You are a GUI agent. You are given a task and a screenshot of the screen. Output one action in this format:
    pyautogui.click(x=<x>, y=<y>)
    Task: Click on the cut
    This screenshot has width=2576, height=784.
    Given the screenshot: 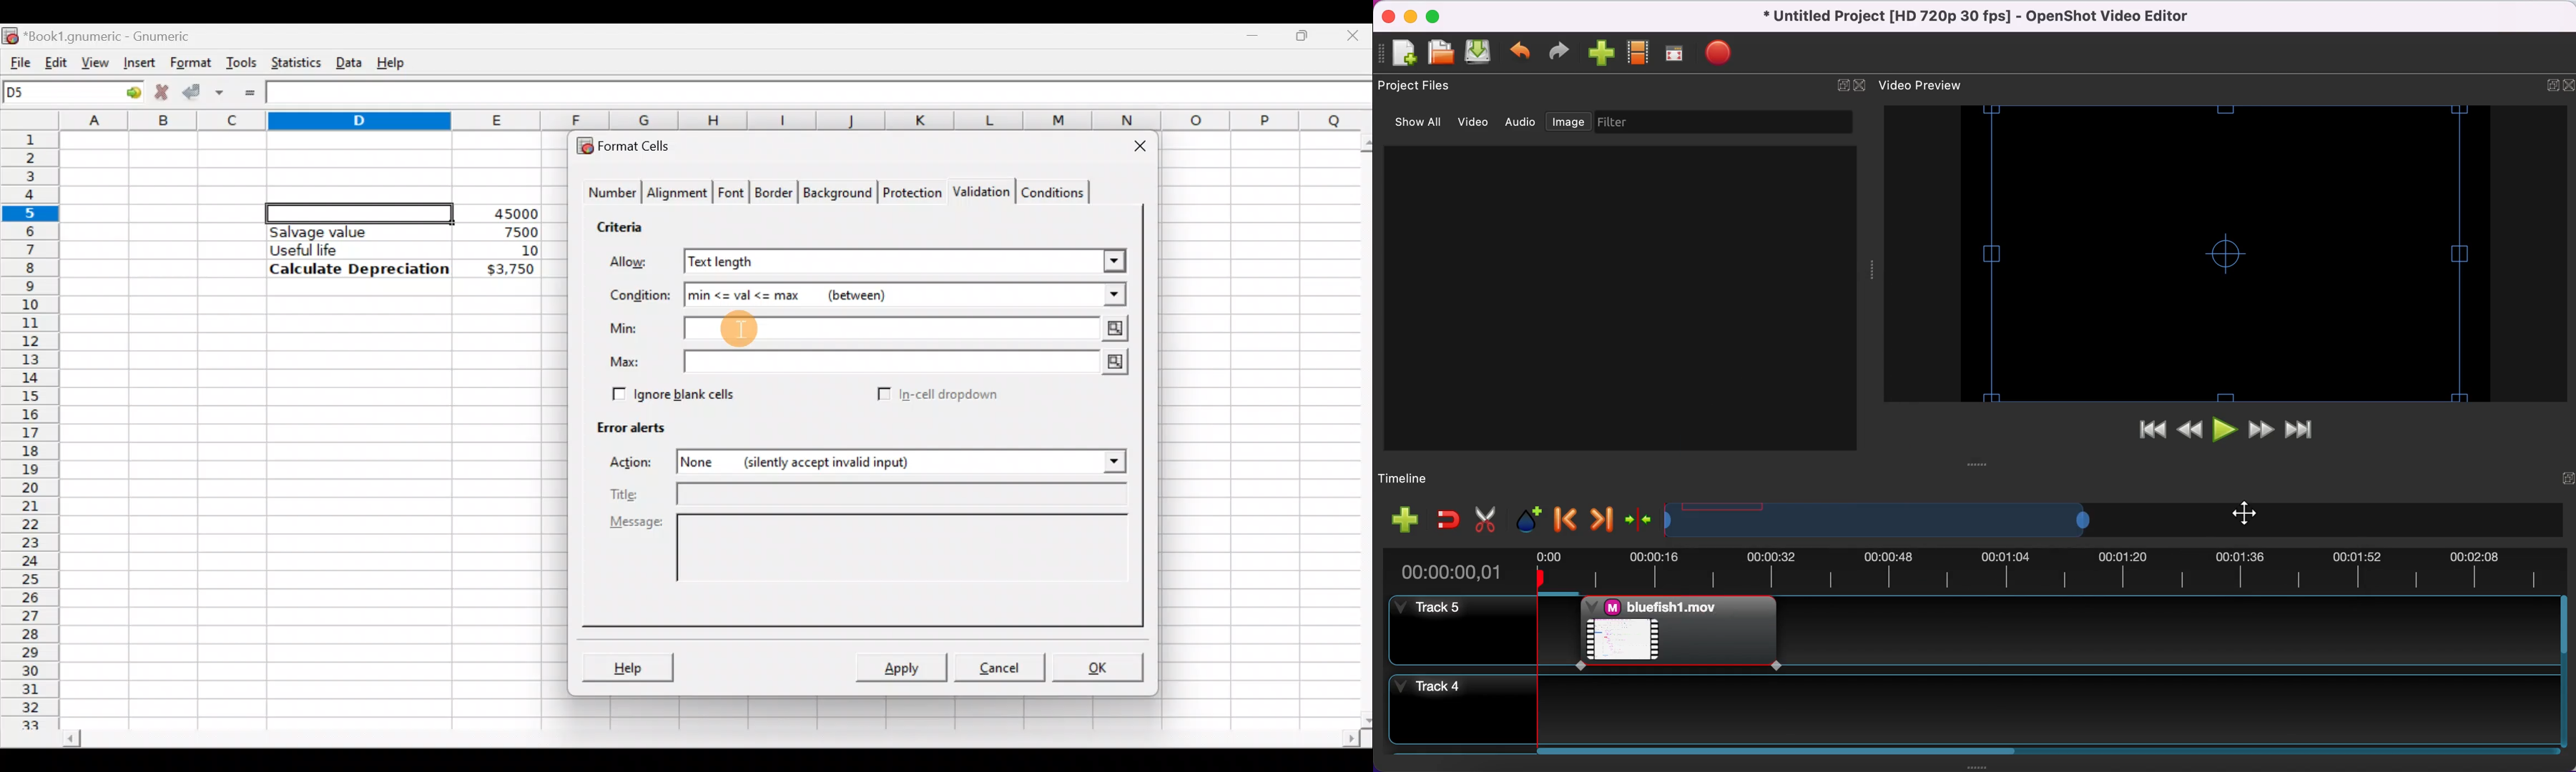 What is the action you would take?
    pyautogui.click(x=1485, y=519)
    